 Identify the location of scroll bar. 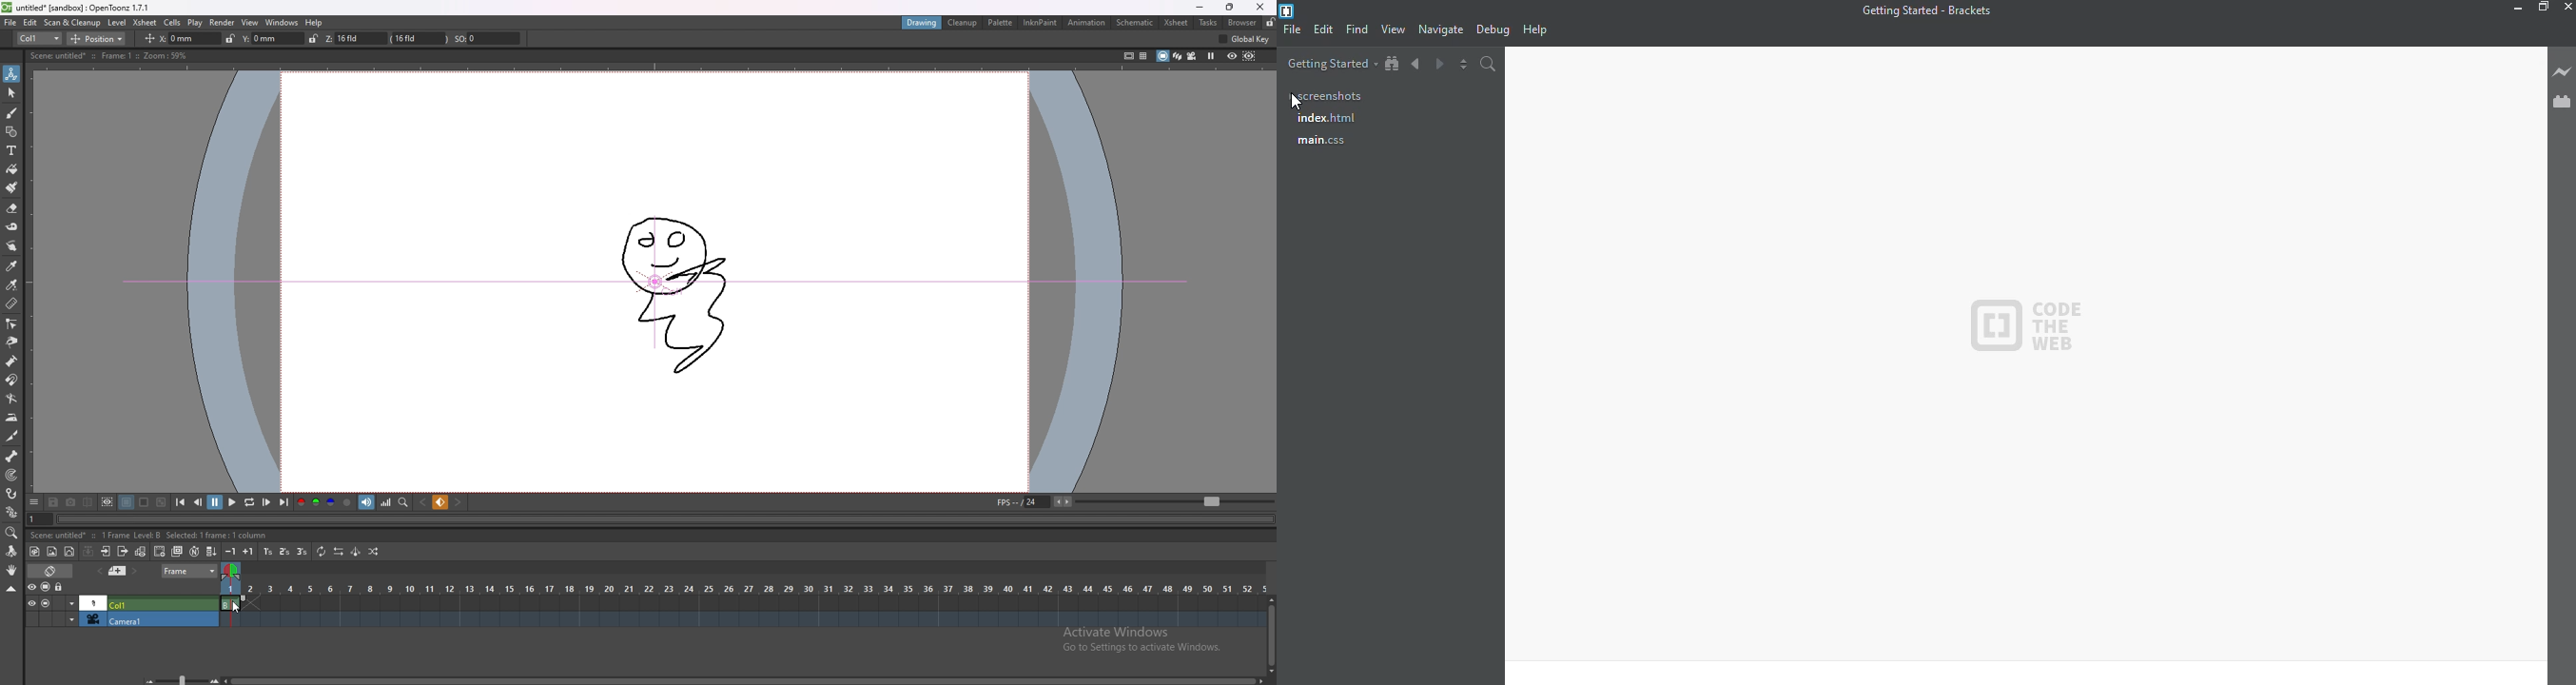
(1271, 632).